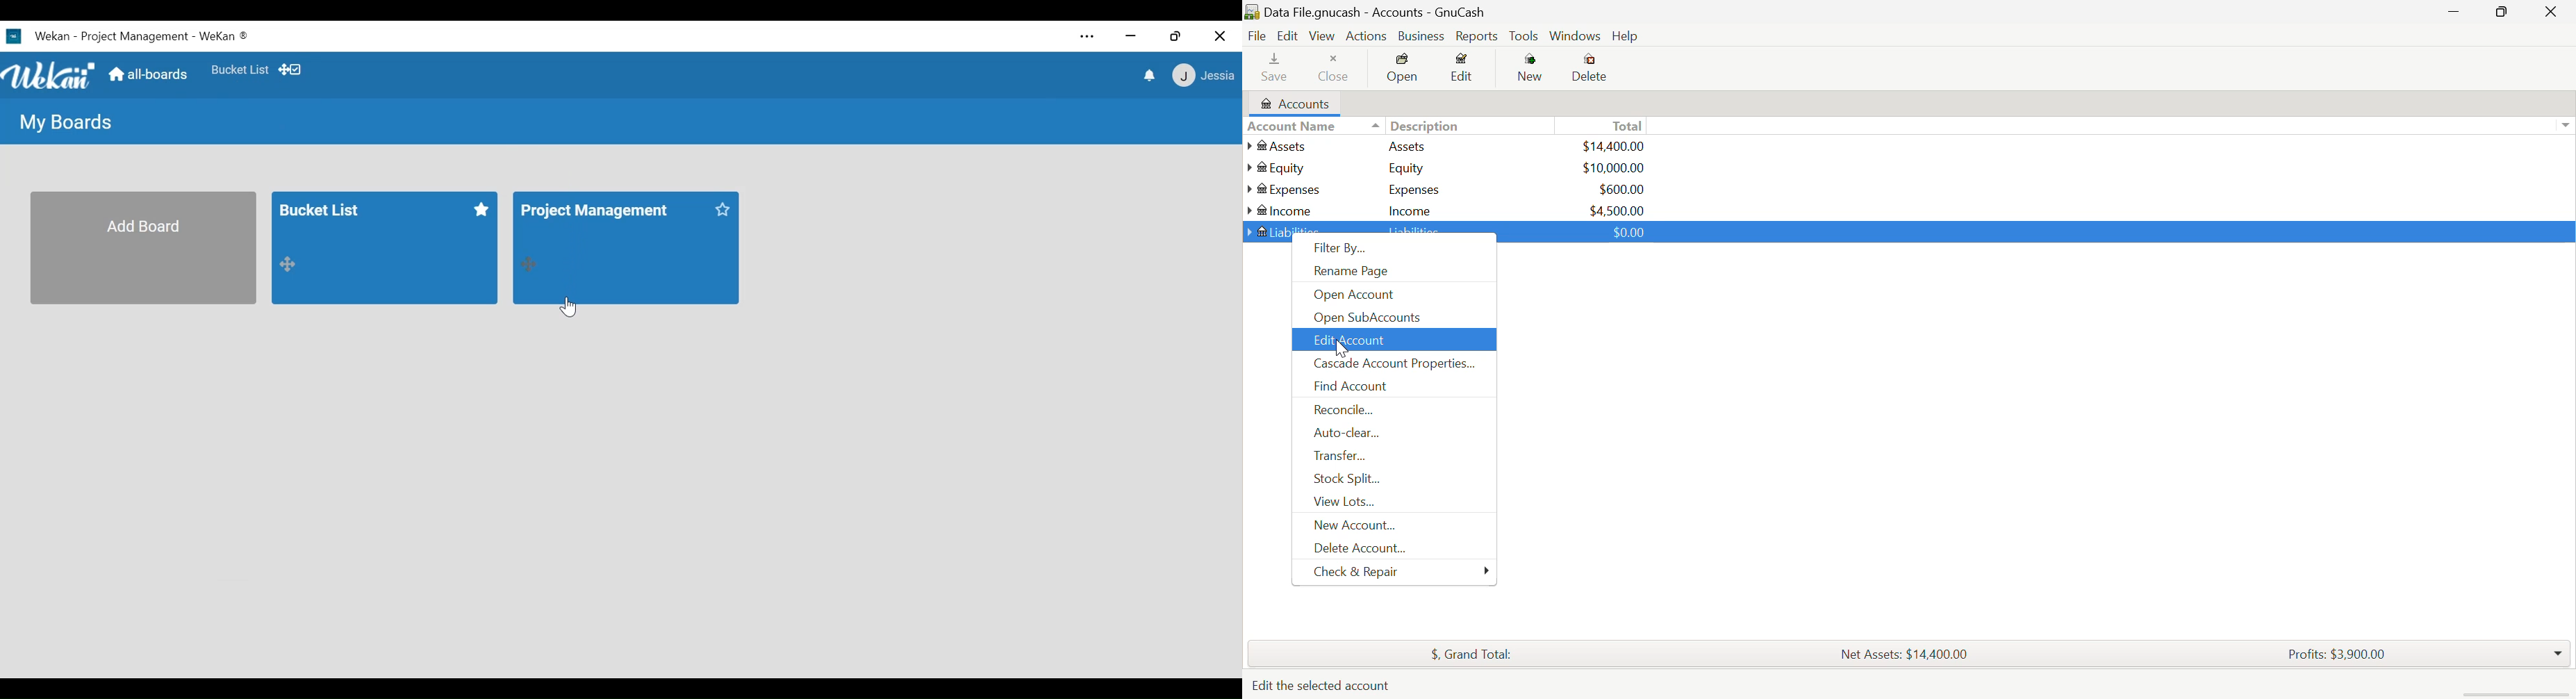 The height and width of the screenshot is (700, 2576). Describe the element at coordinates (1576, 38) in the screenshot. I see `Windows` at that location.